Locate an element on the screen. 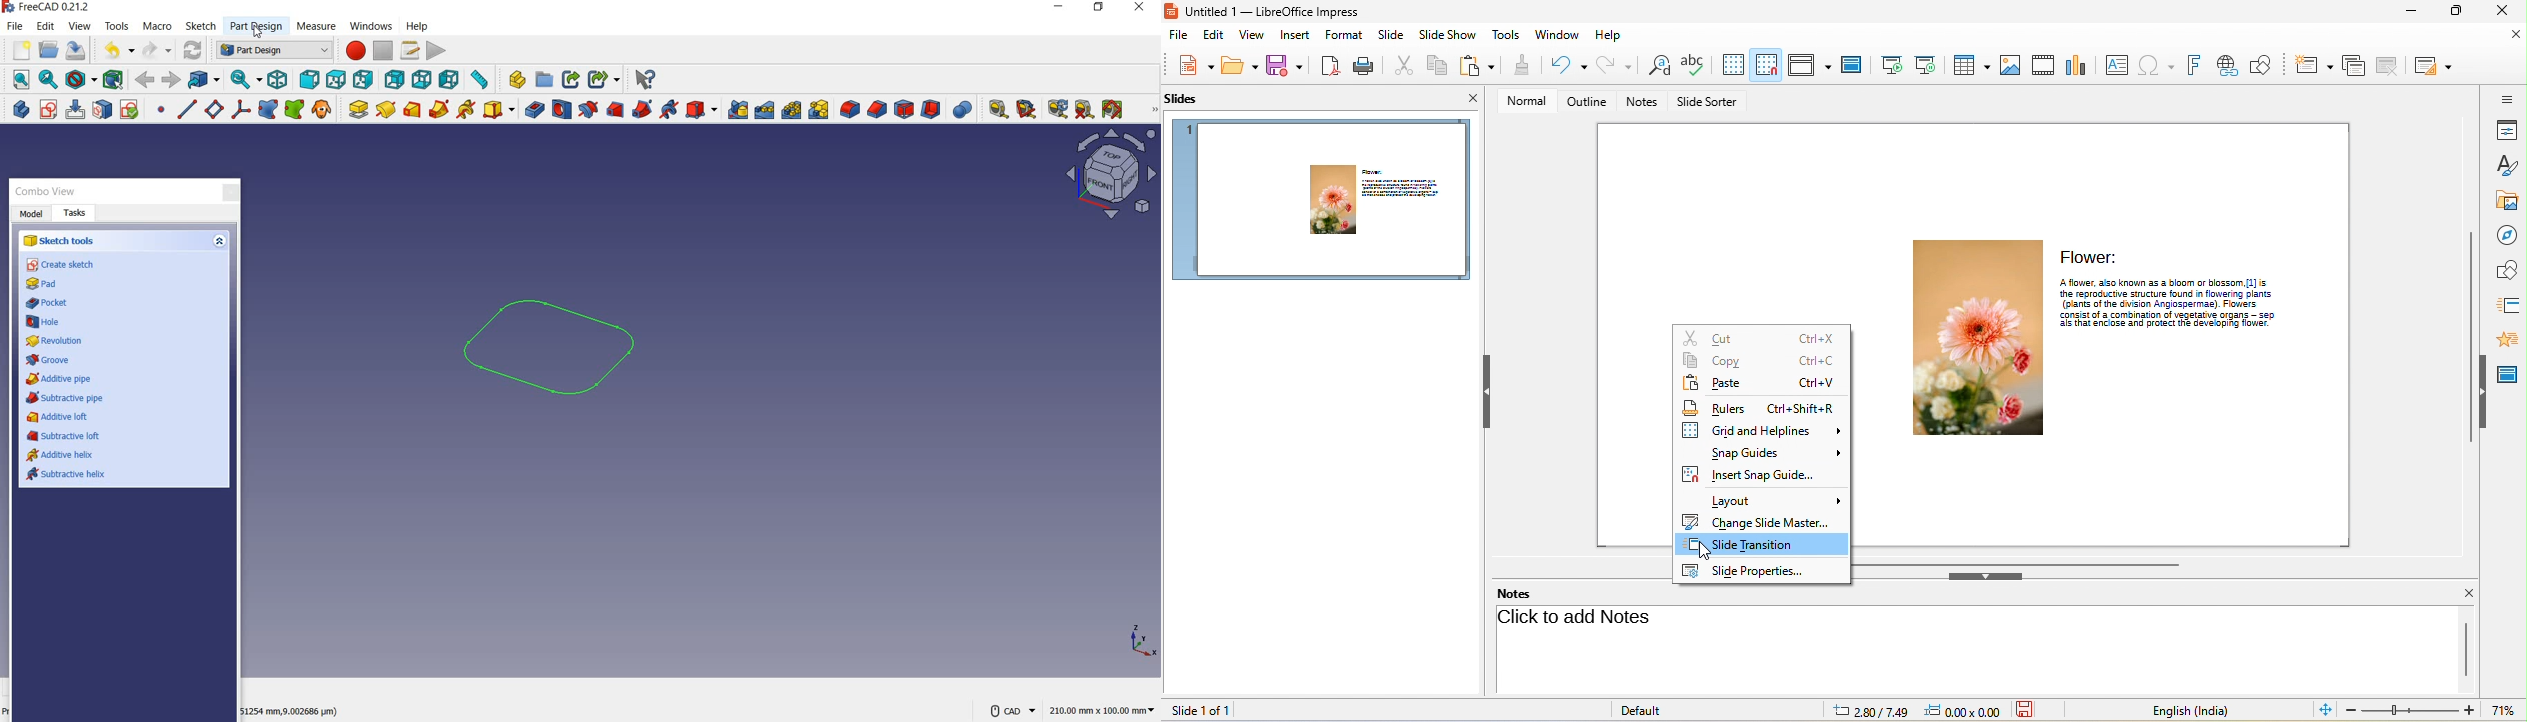 Image resolution: width=2548 pixels, height=728 pixels. create an additive primitive is located at coordinates (497, 110).